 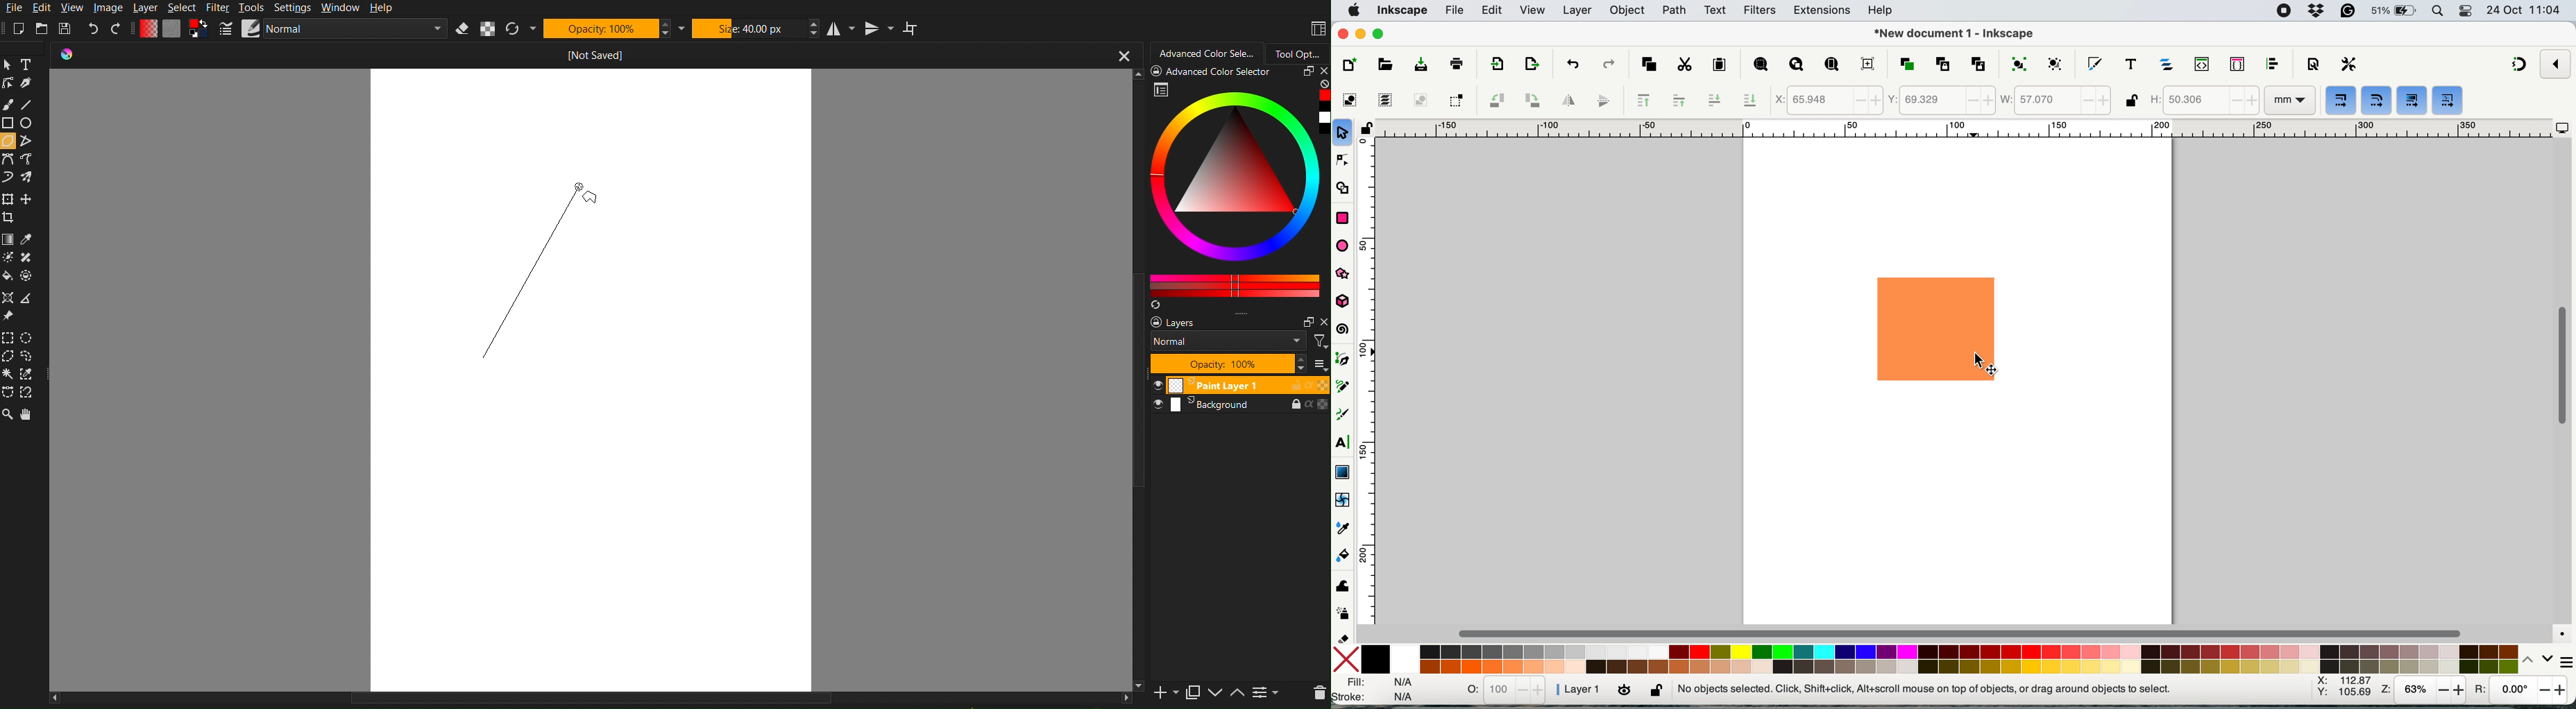 What do you see at coordinates (513, 29) in the screenshot?
I see `Refresh` at bounding box center [513, 29].